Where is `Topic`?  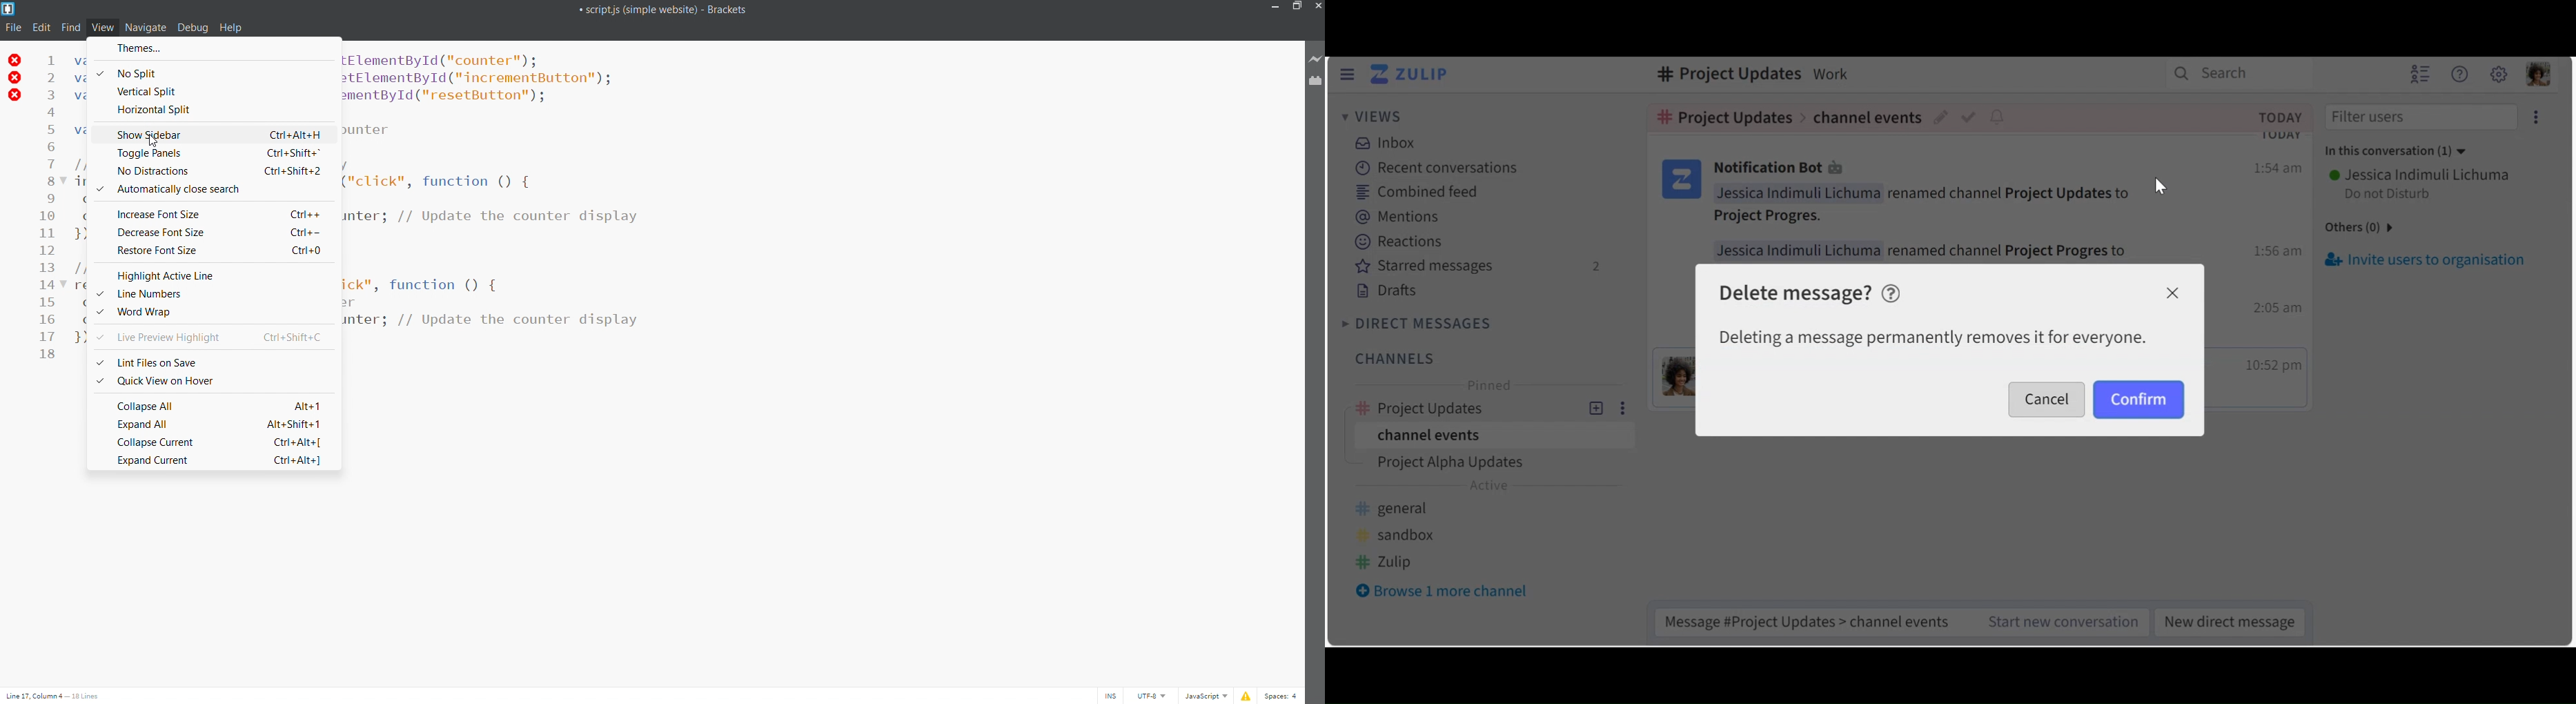 Topic is located at coordinates (1498, 464).